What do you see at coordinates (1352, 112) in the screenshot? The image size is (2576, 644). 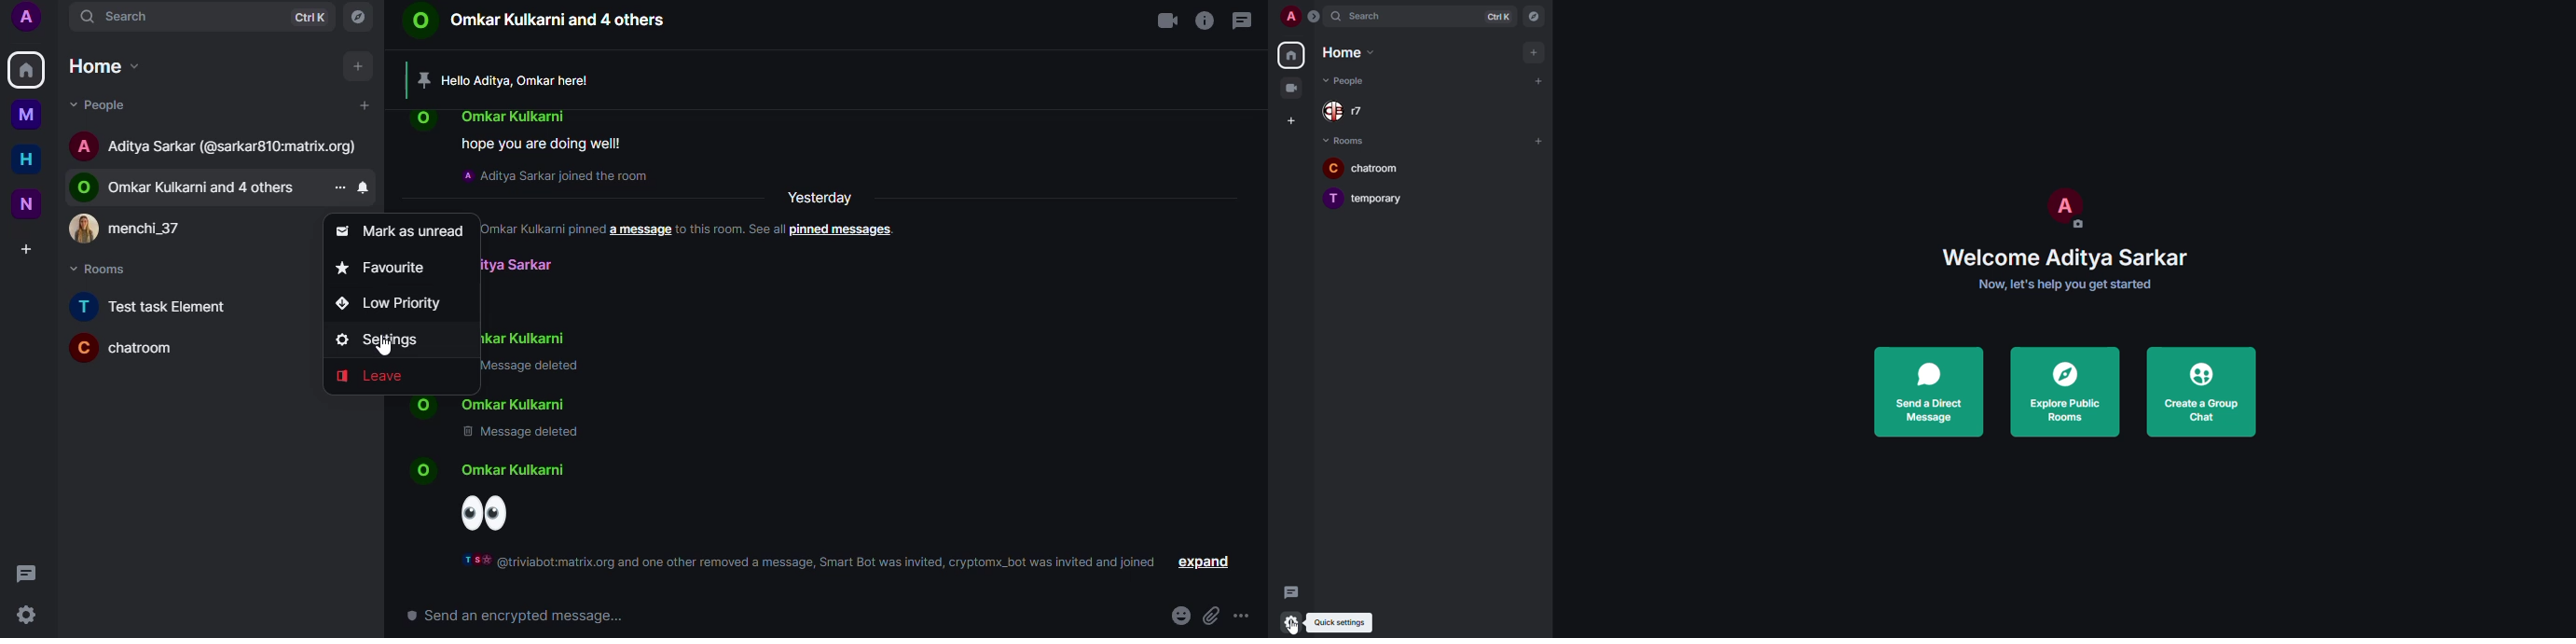 I see `r7` at bounding box center [1352, 112].